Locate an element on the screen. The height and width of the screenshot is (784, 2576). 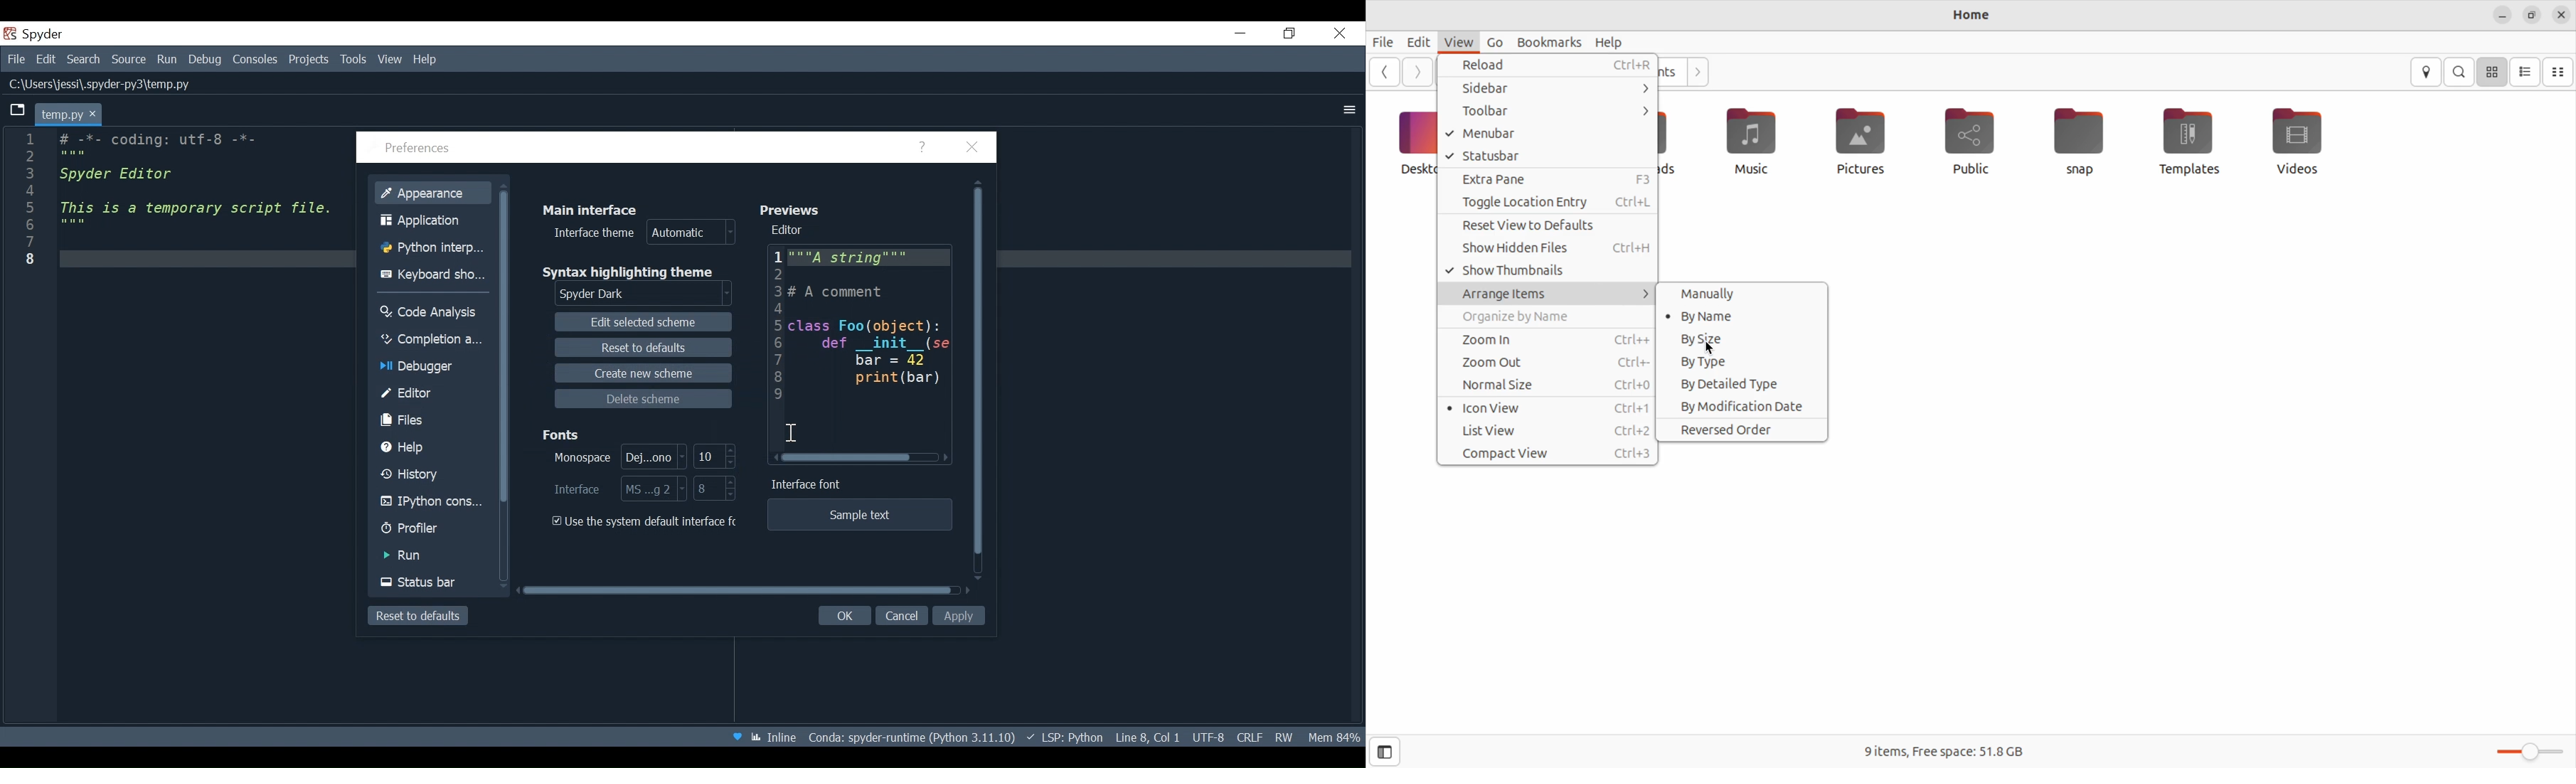
Interface Font is located at coordinates (809, 485).